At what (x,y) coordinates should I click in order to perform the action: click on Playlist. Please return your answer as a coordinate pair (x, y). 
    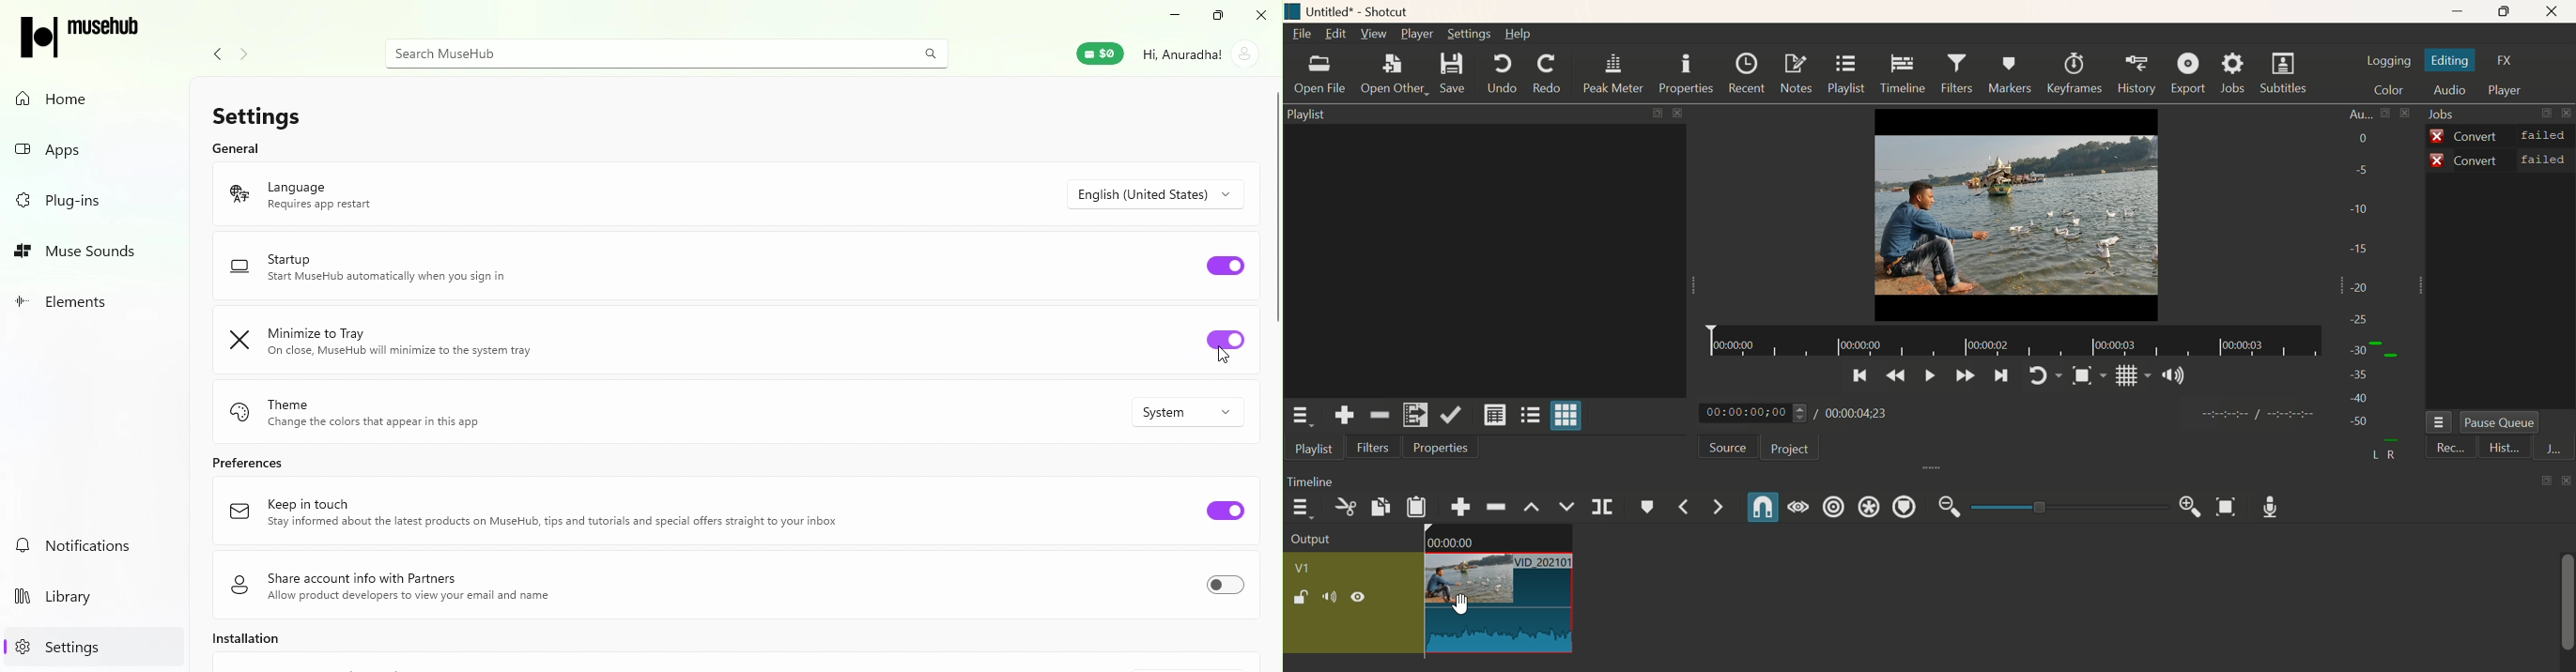
    Looking at the image, I should click on (1845, 74).